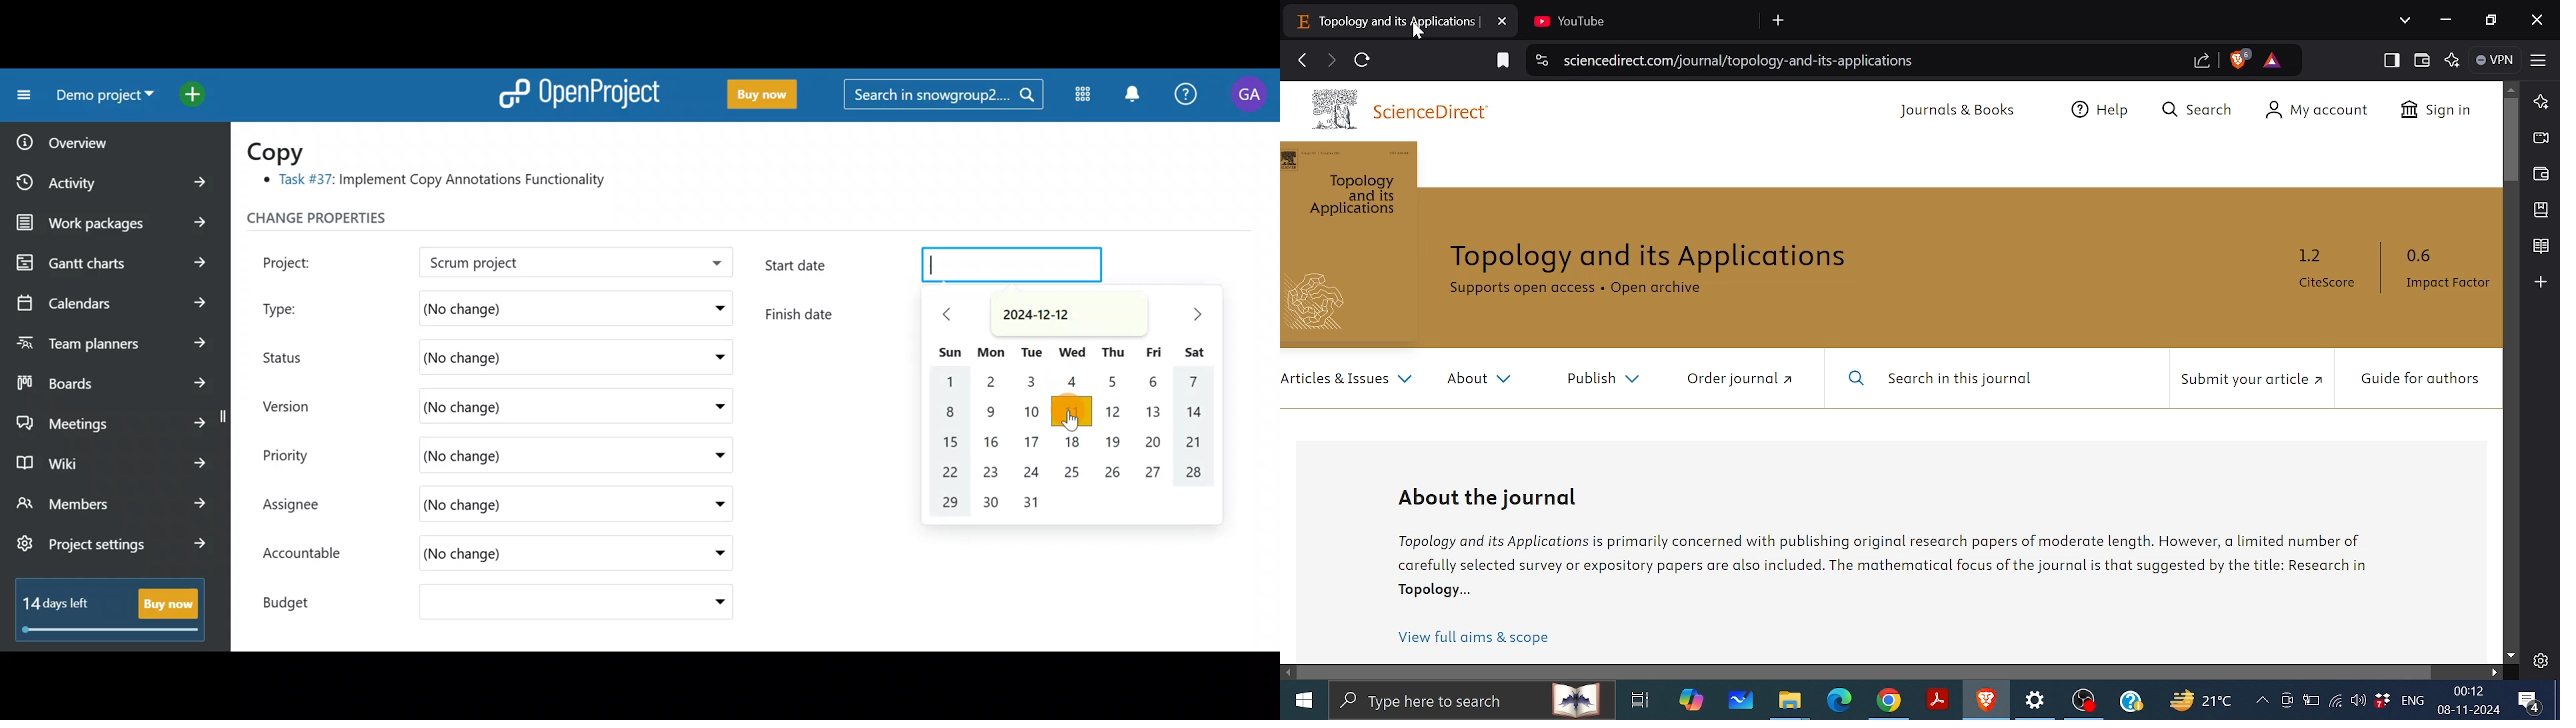 Image resolution: width=2576 pixels, height=728 pixels. Describe the element at coordinates (284, 151) in the screenshot. I see `Copy` at that location.